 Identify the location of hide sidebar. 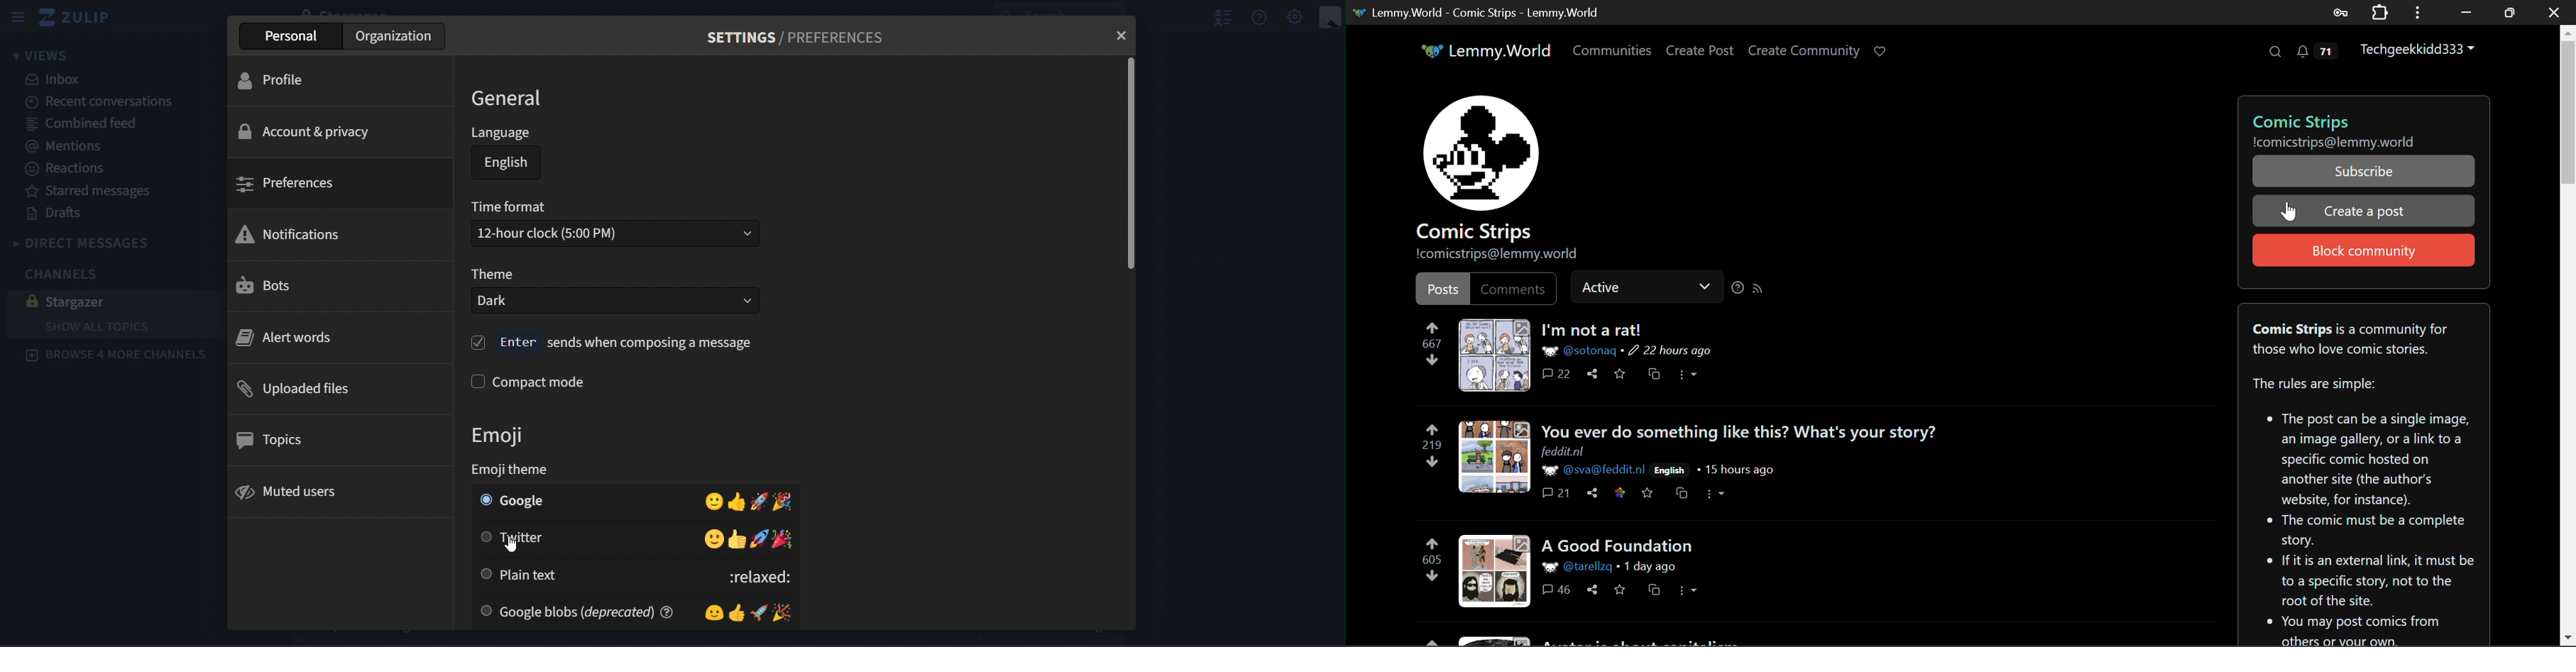
(16, 16).